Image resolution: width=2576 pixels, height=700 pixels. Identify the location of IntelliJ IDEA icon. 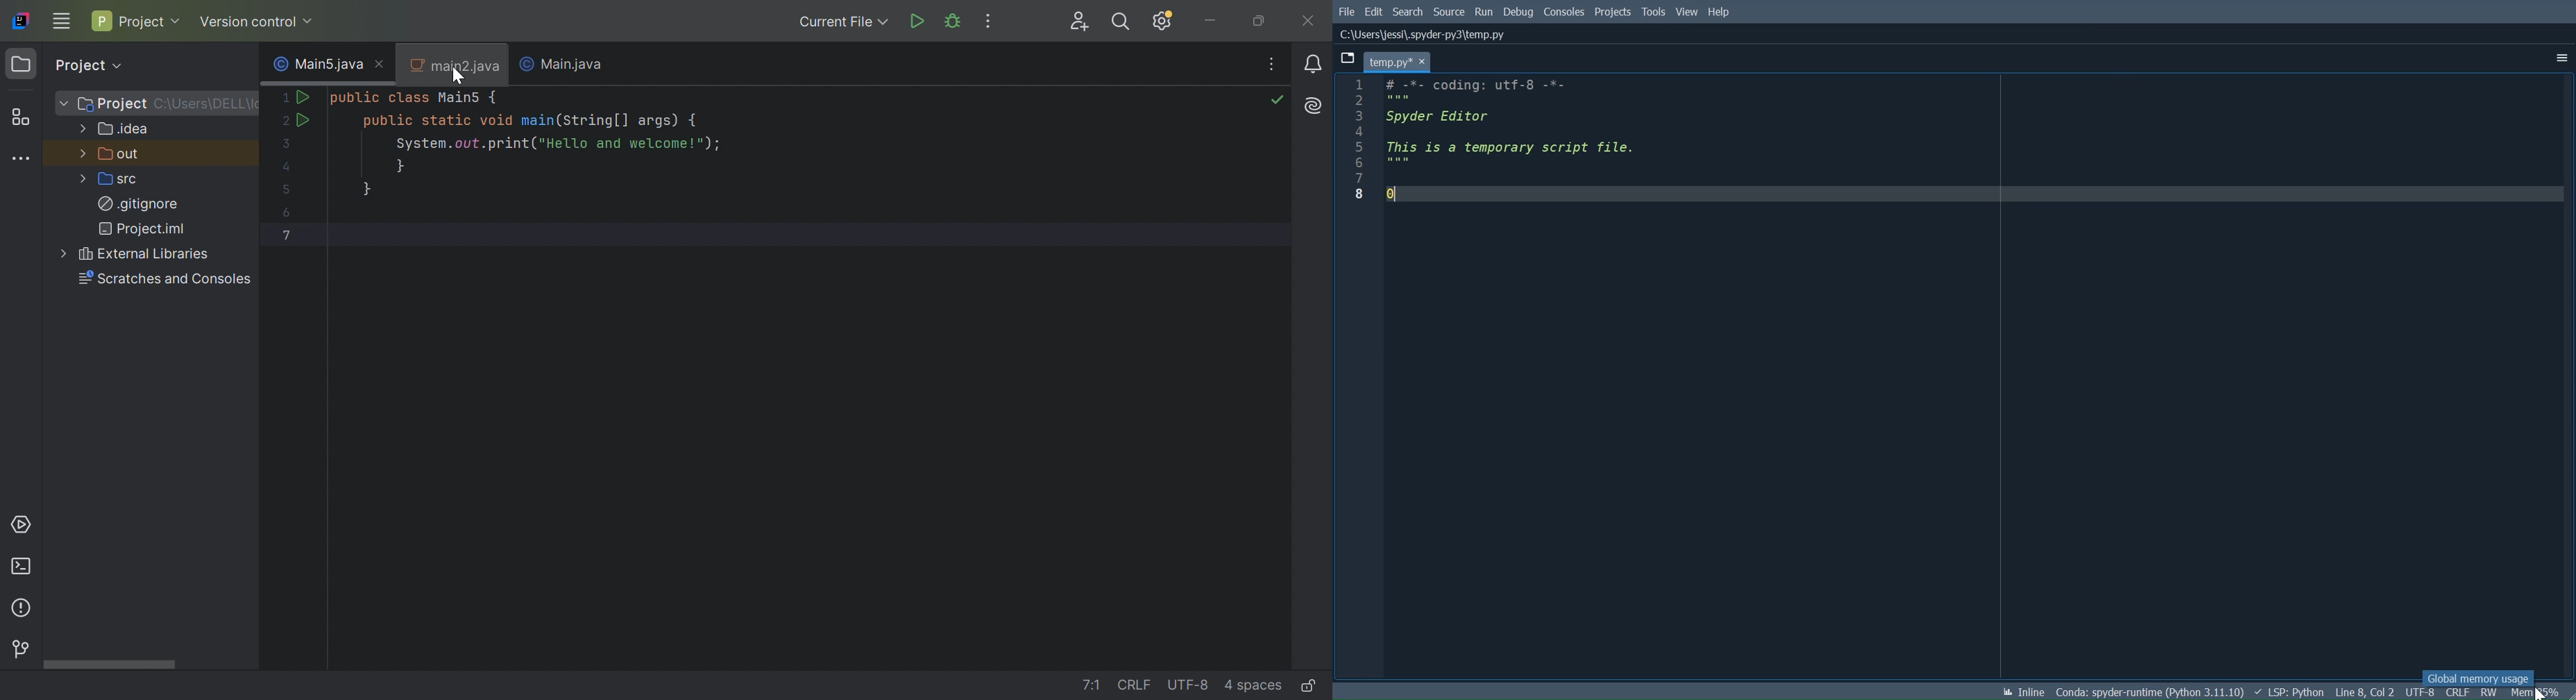
(20, 19).